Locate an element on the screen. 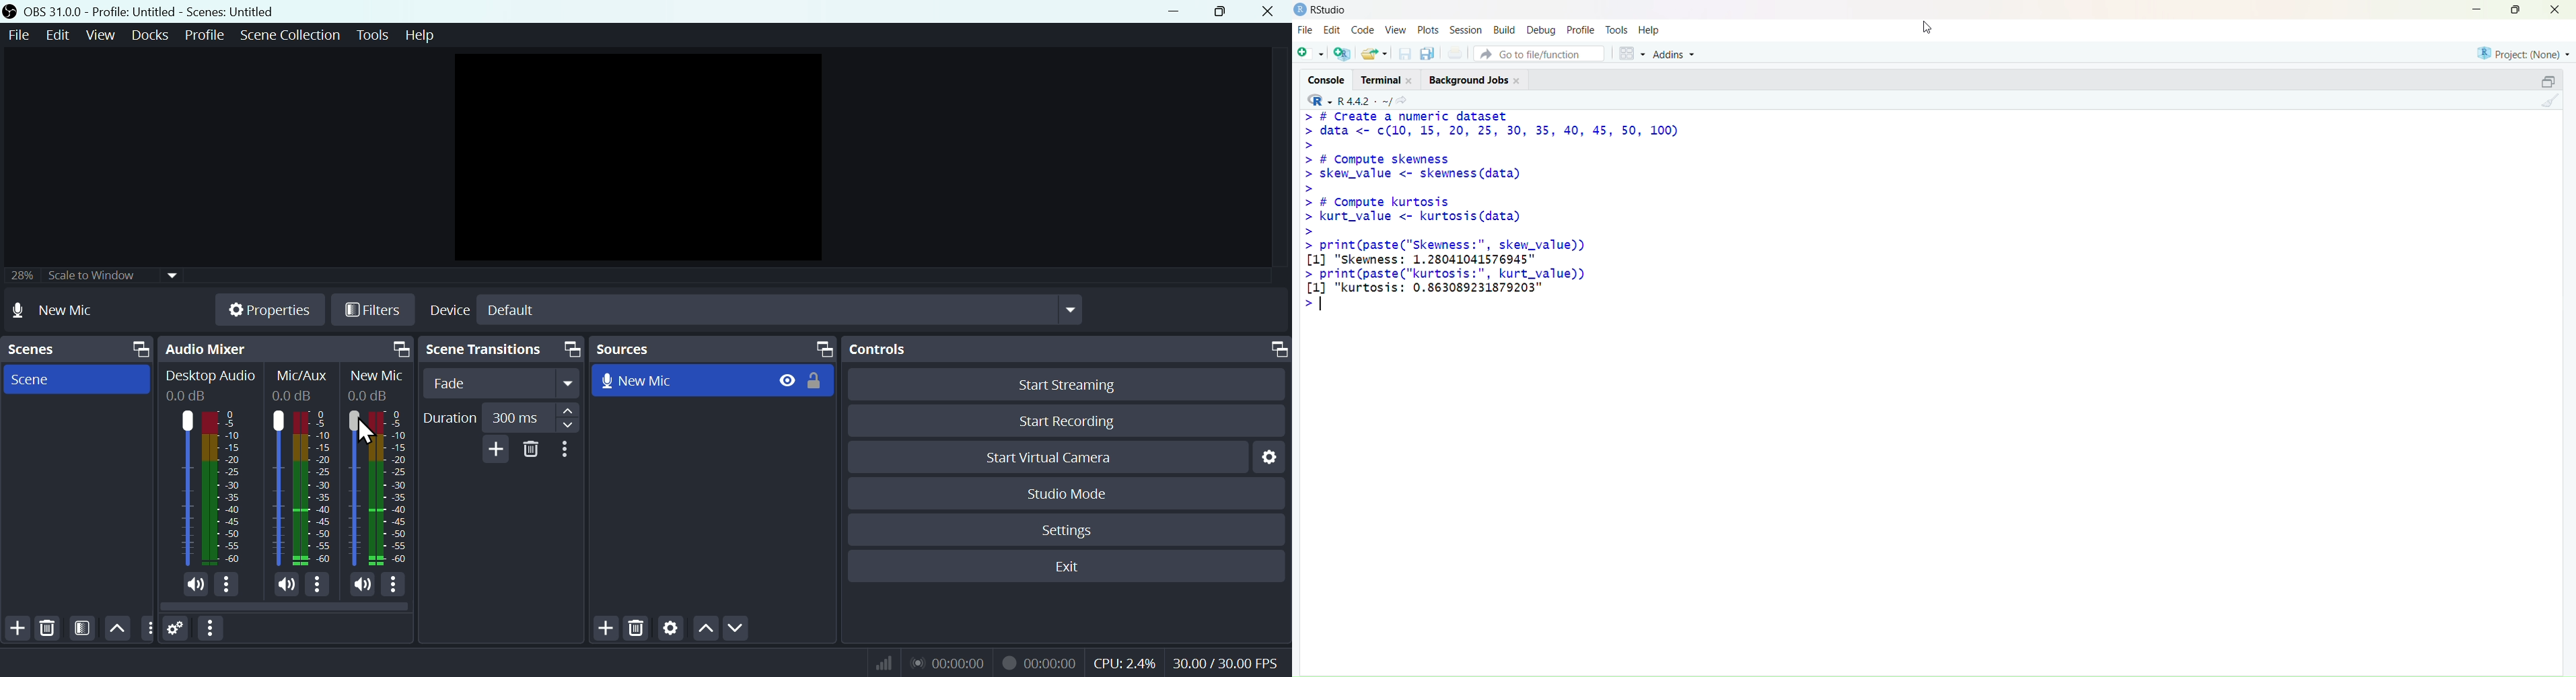  Mic/Aux is located at coordinates (277, 487).